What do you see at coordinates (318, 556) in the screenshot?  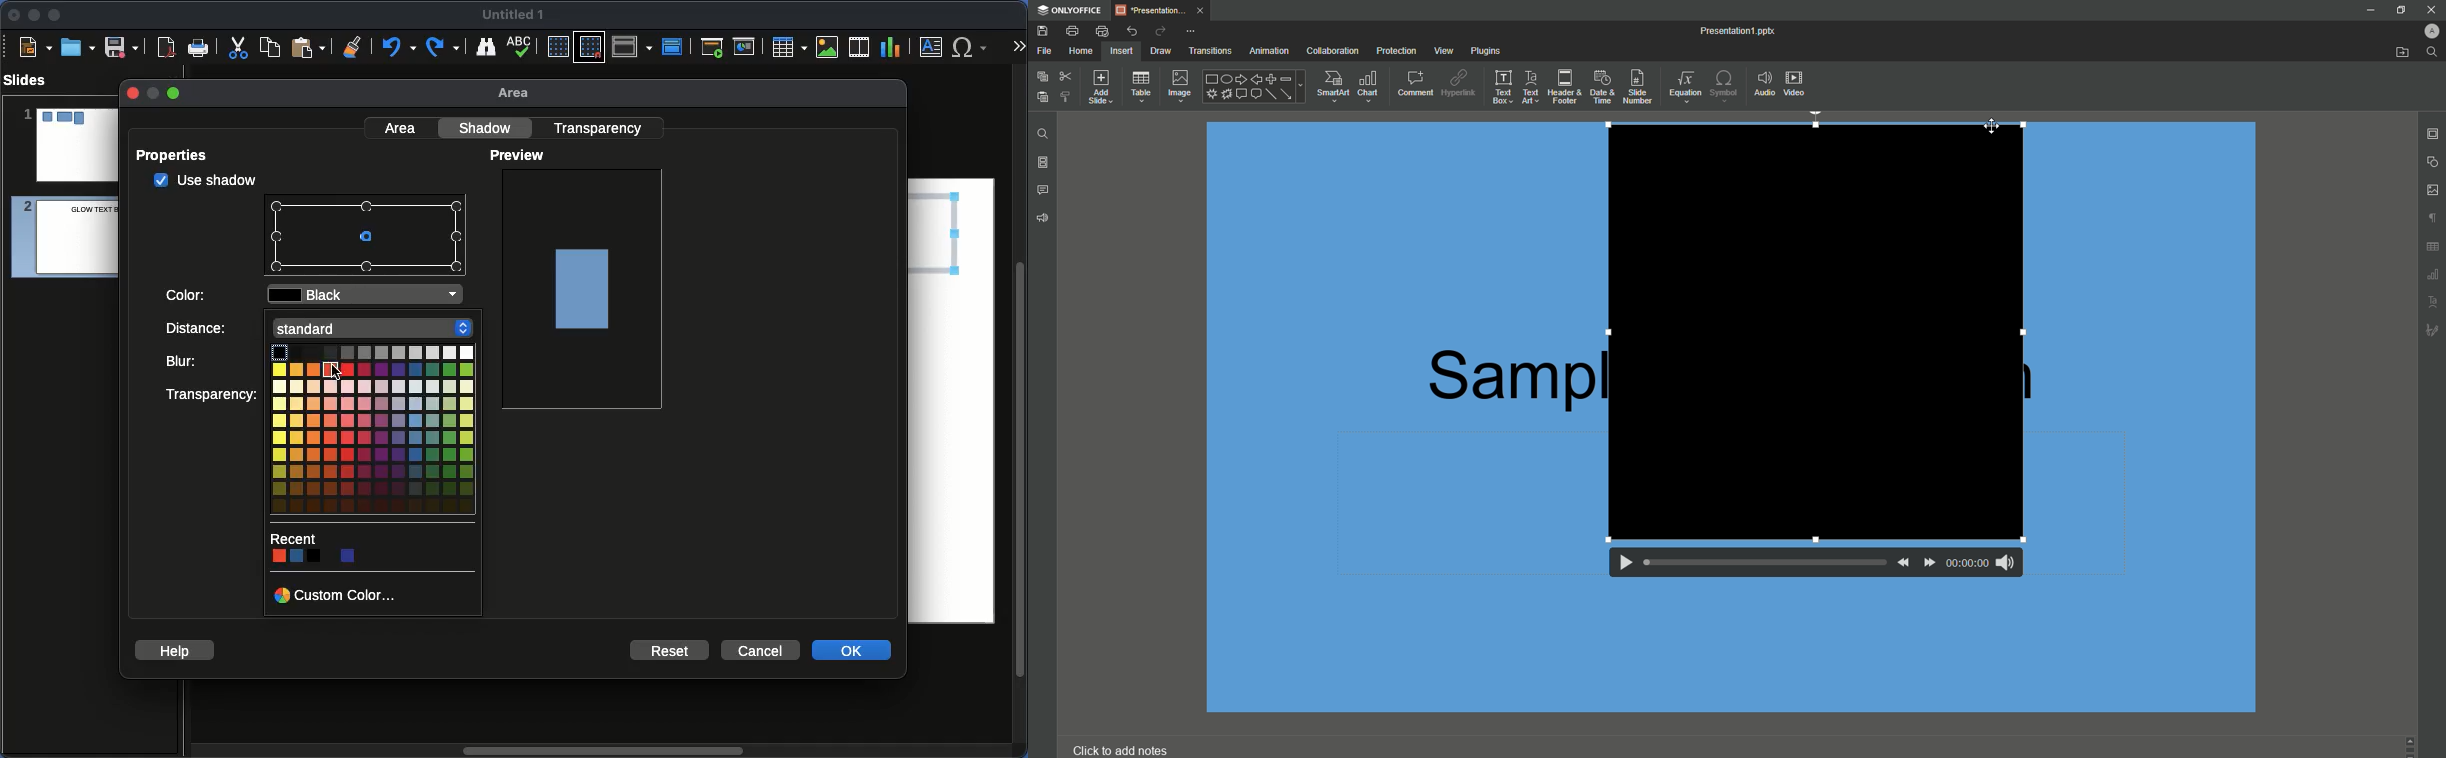 I see `Colors` at bounding box center [318, 556].